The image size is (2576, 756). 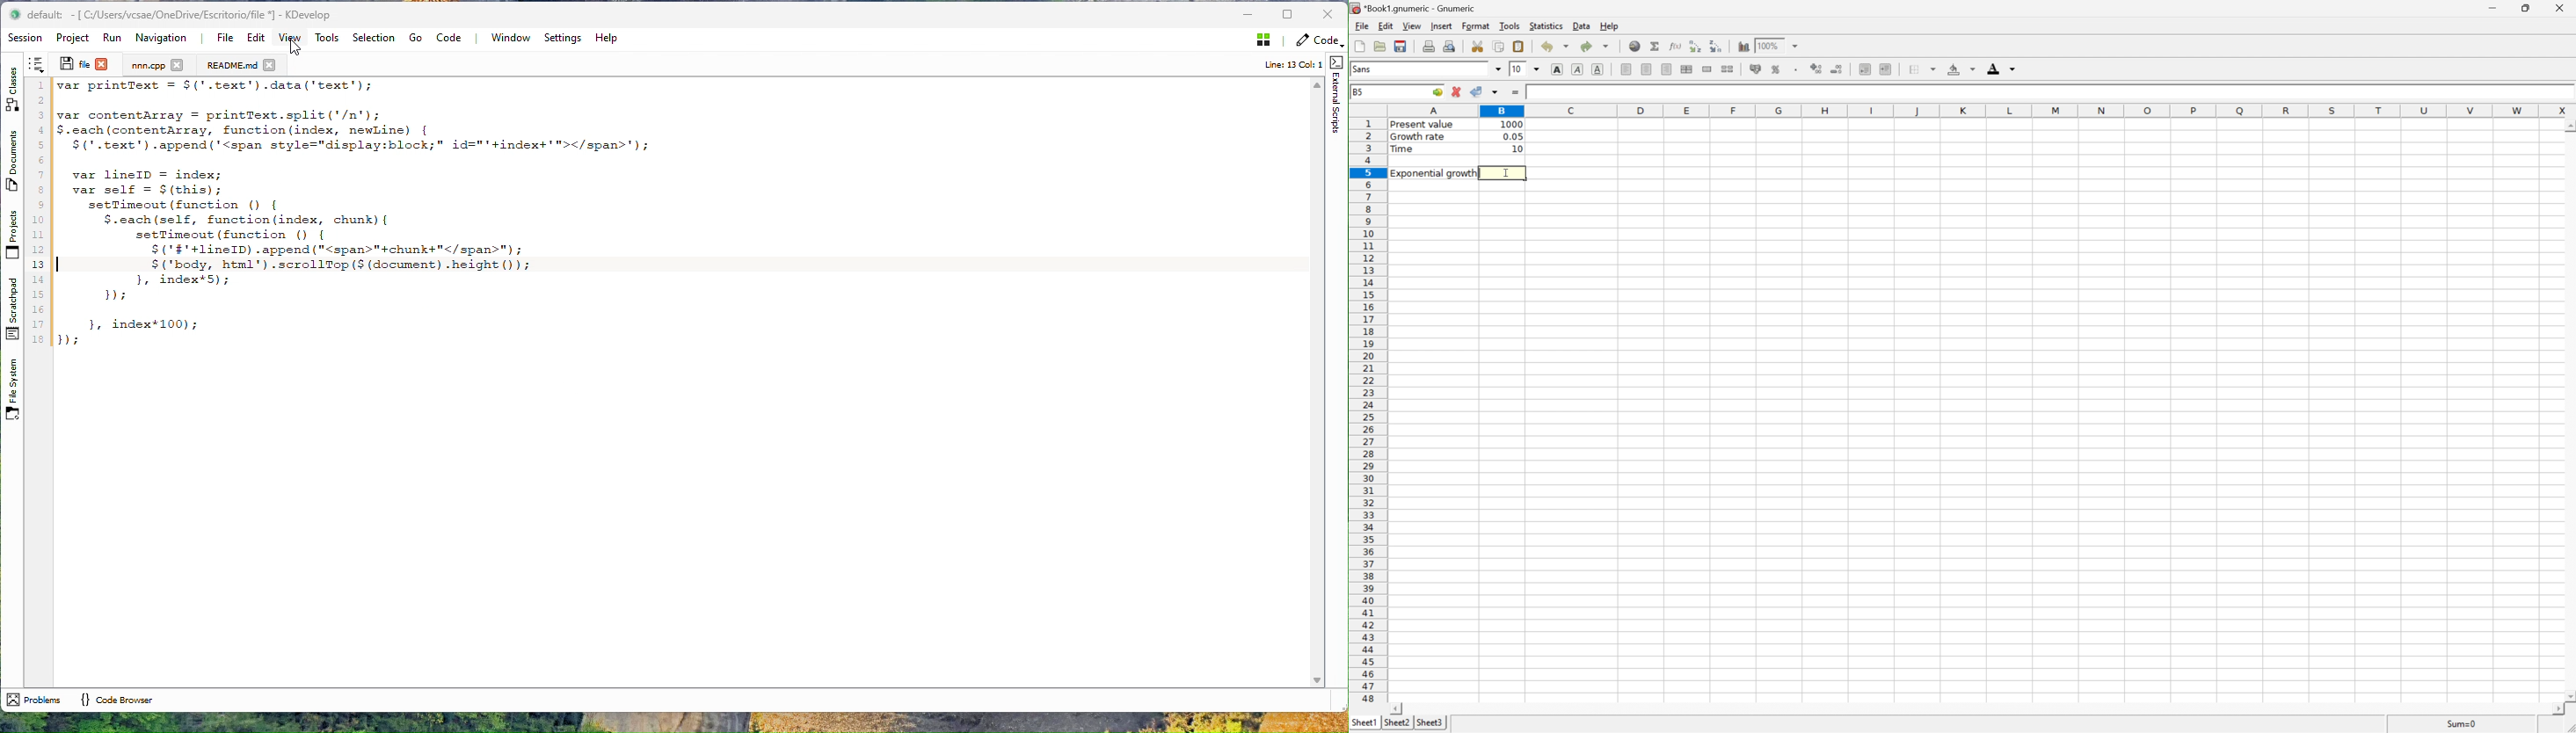 What do you see at coordinates (415, 38) in the screenshot?
I see `` at bounding box center [415, 38].